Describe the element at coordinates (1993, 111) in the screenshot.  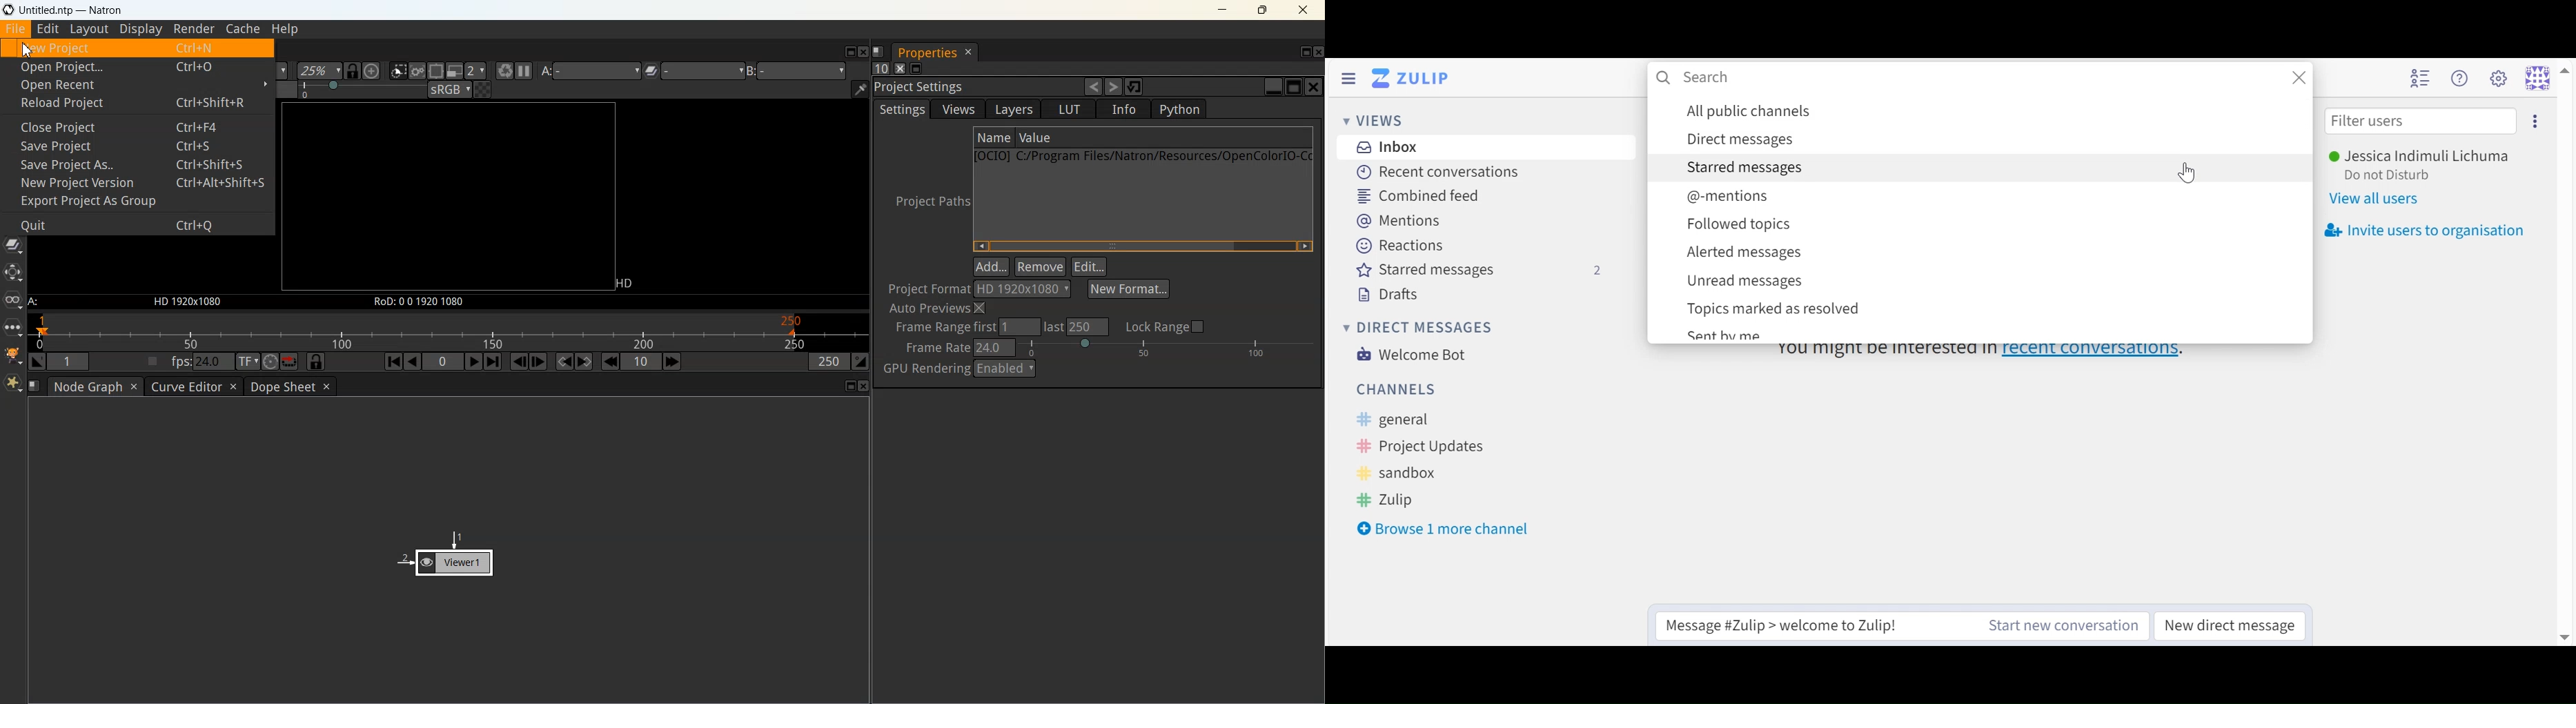
I see `All public channels` at that location.